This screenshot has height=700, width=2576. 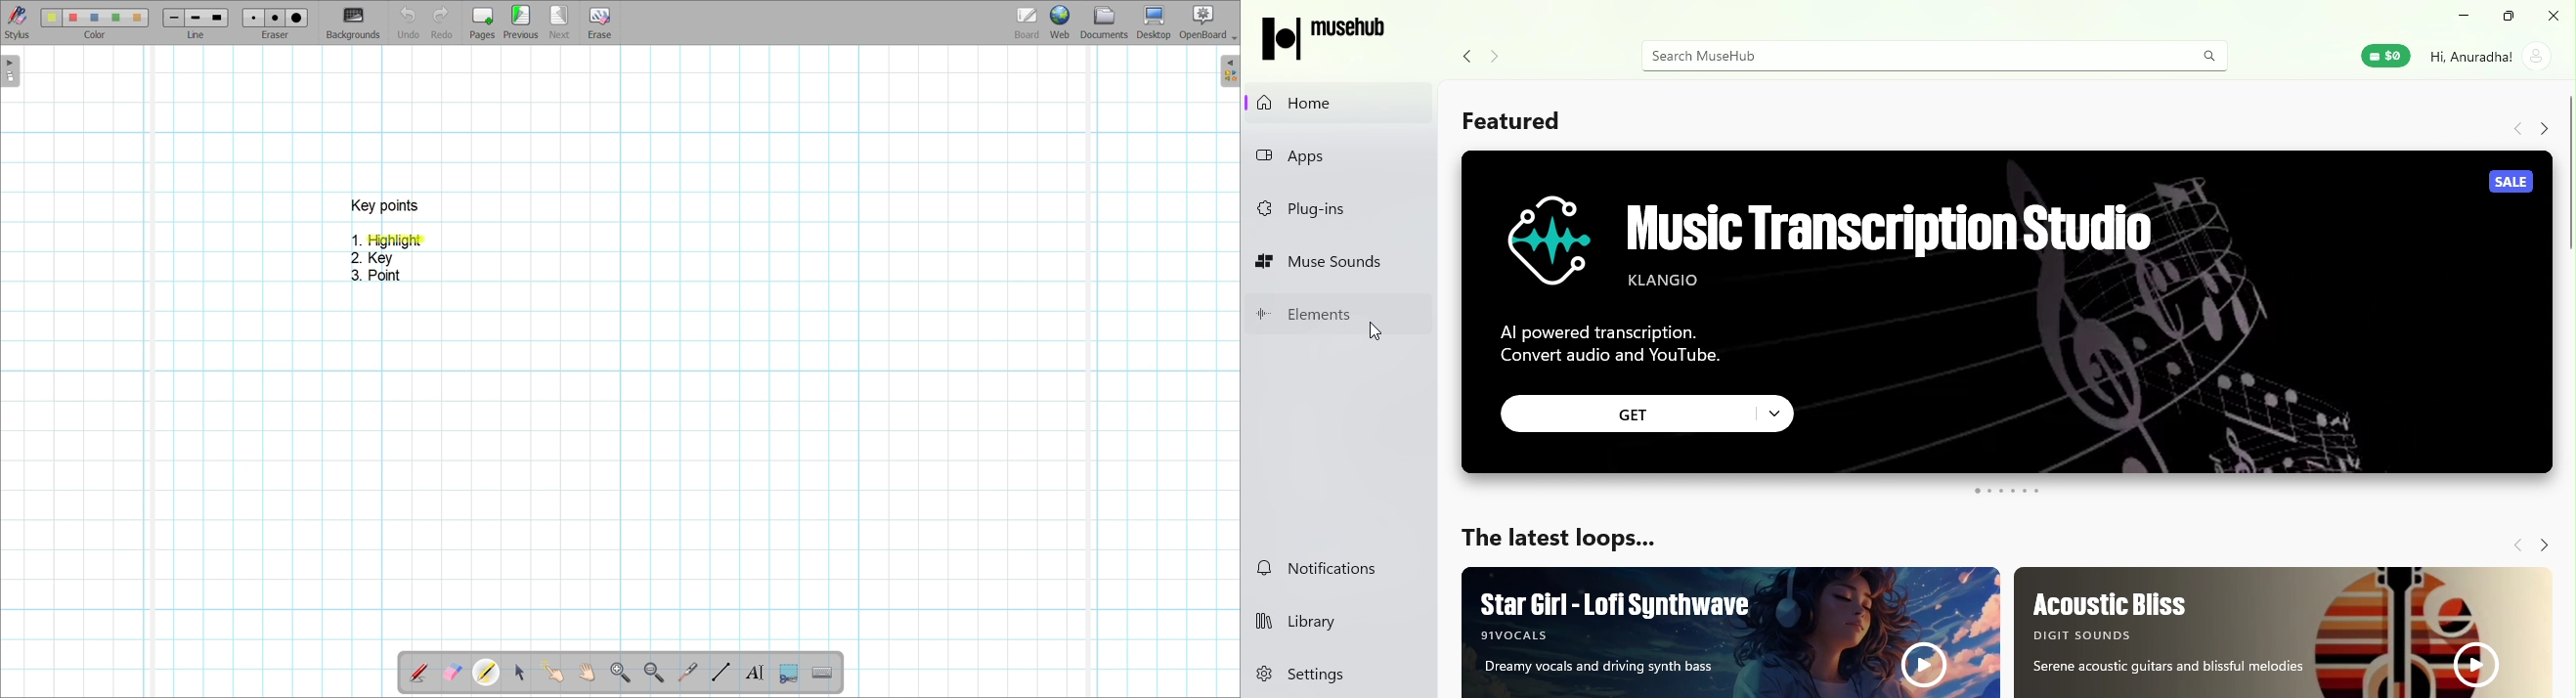 I want to click on Settings, so click(x=1315, y=676).